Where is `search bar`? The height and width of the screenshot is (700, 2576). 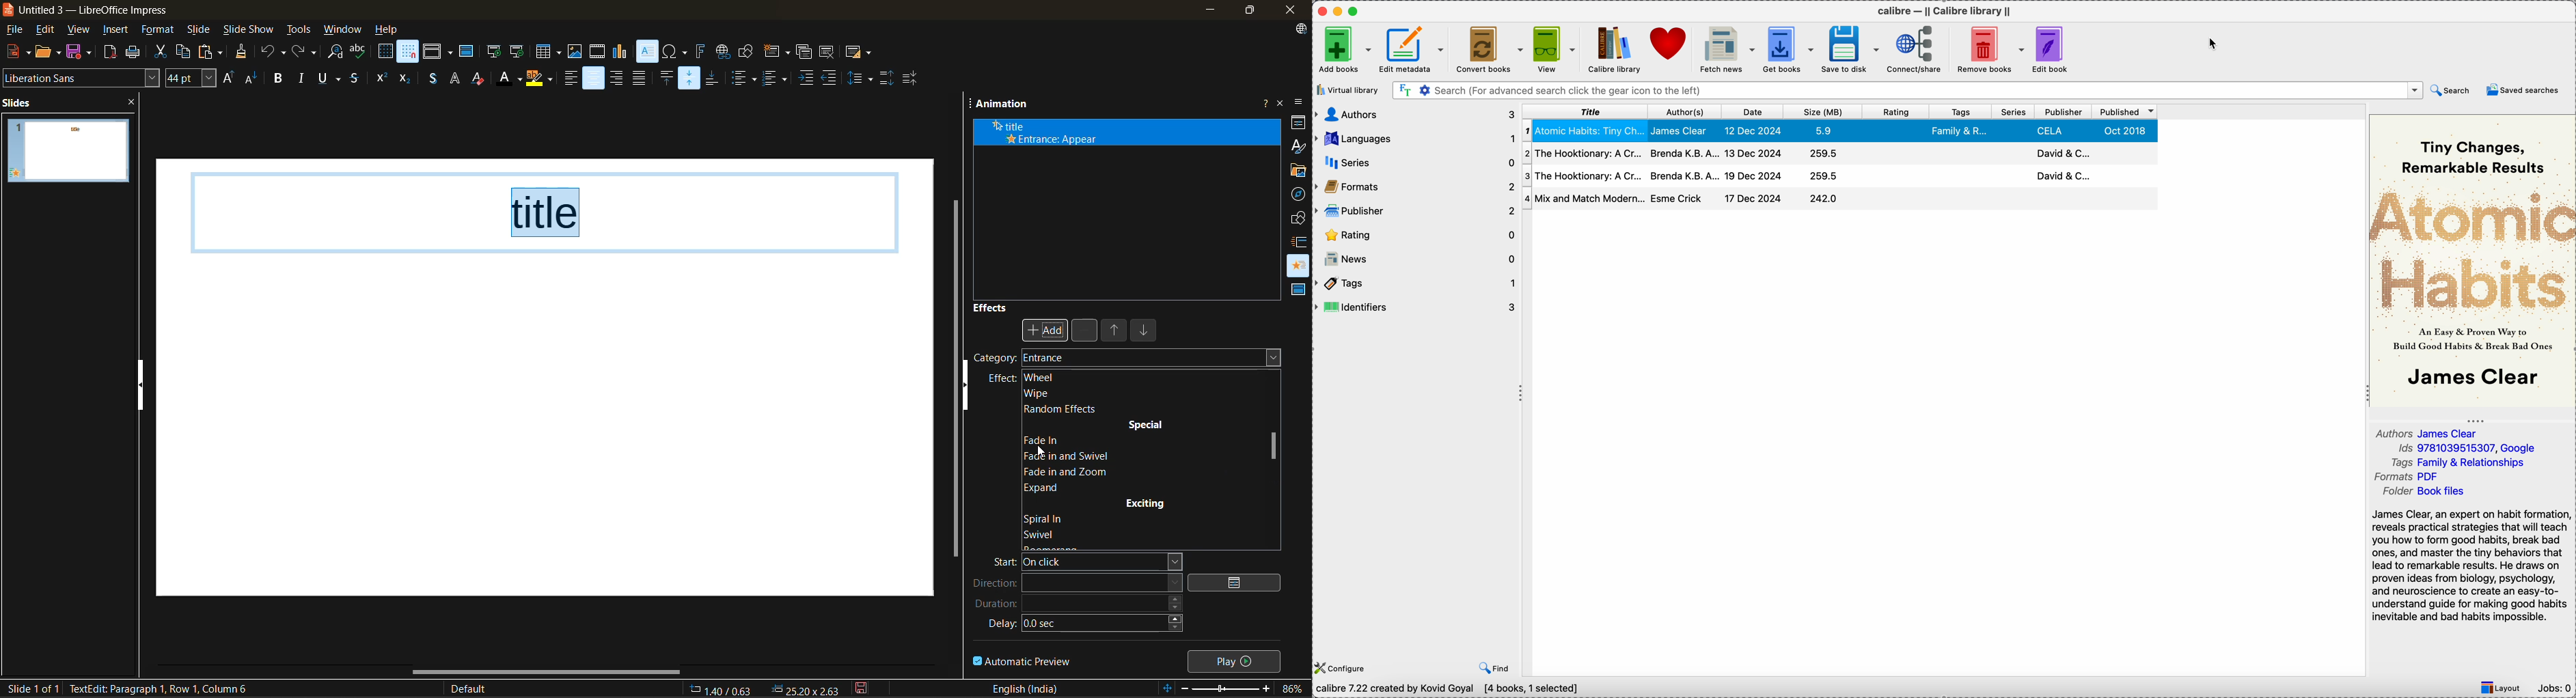 search bar is located at coordinates (1889, 91).